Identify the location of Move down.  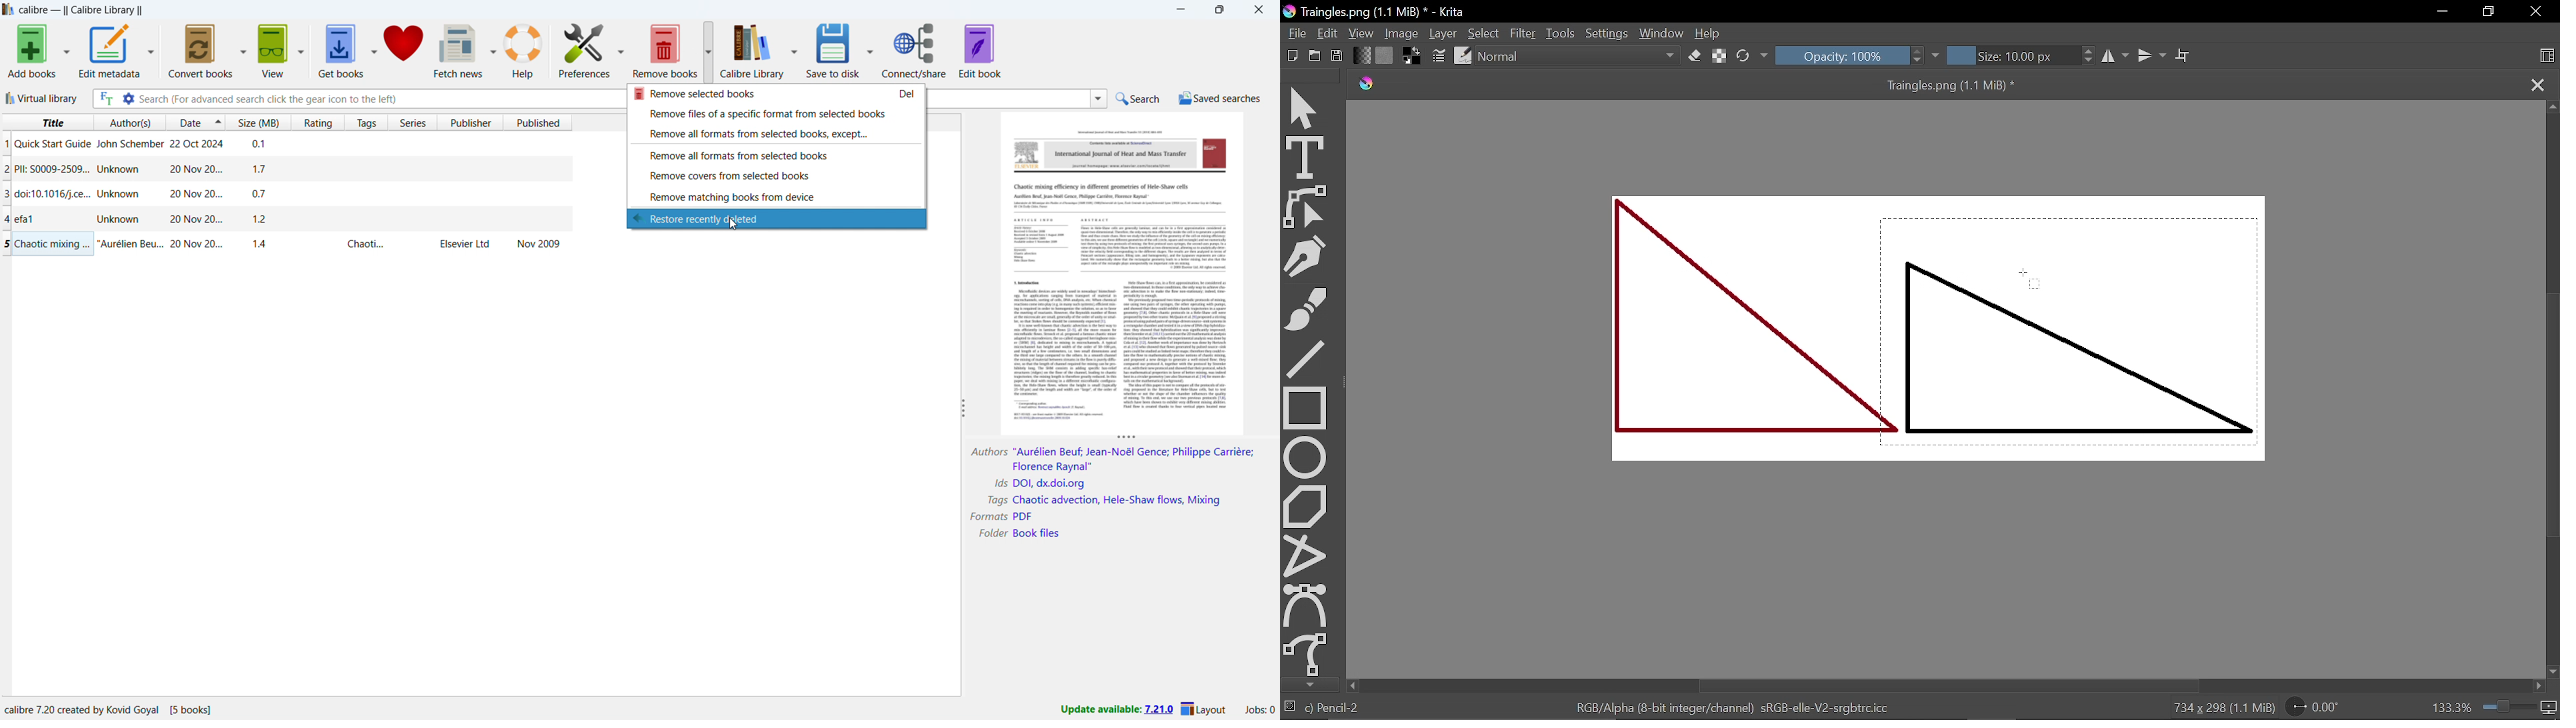
(2552, 672).